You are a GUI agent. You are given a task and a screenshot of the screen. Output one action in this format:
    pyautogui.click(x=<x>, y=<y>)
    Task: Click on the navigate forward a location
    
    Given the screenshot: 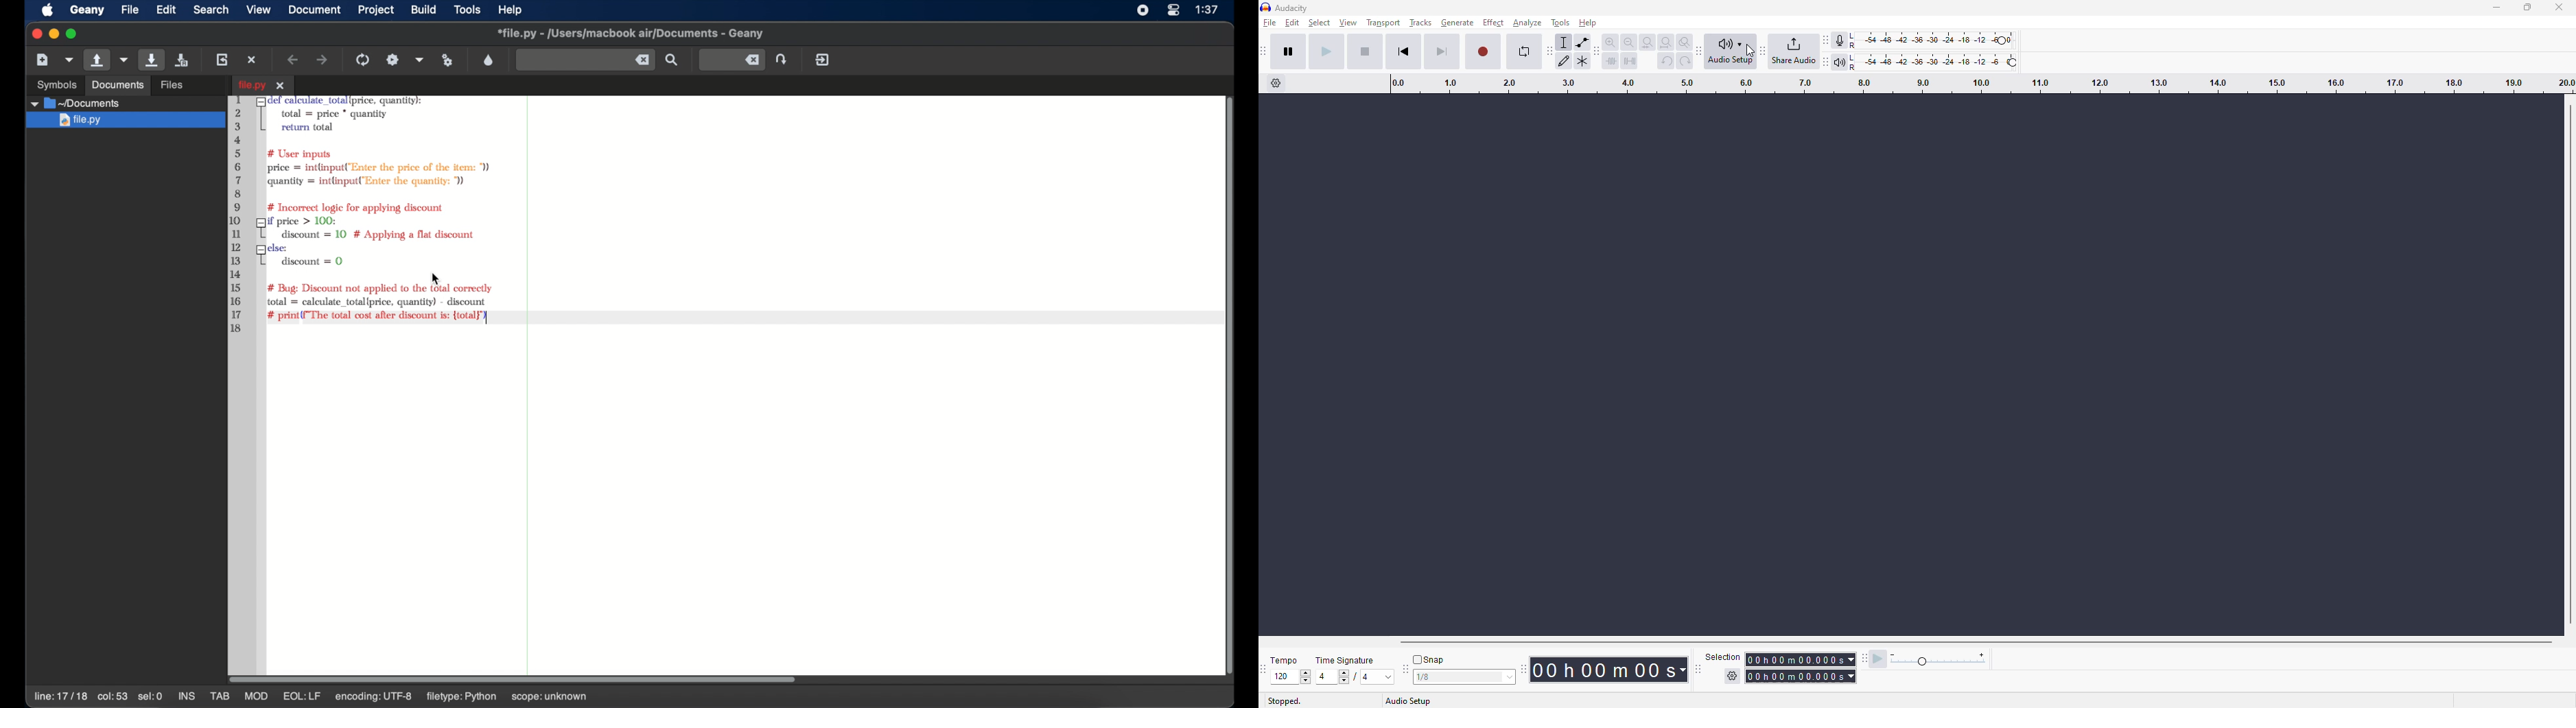 What is the action you would take?
    pyautogui.click(x=323, y=60)
    